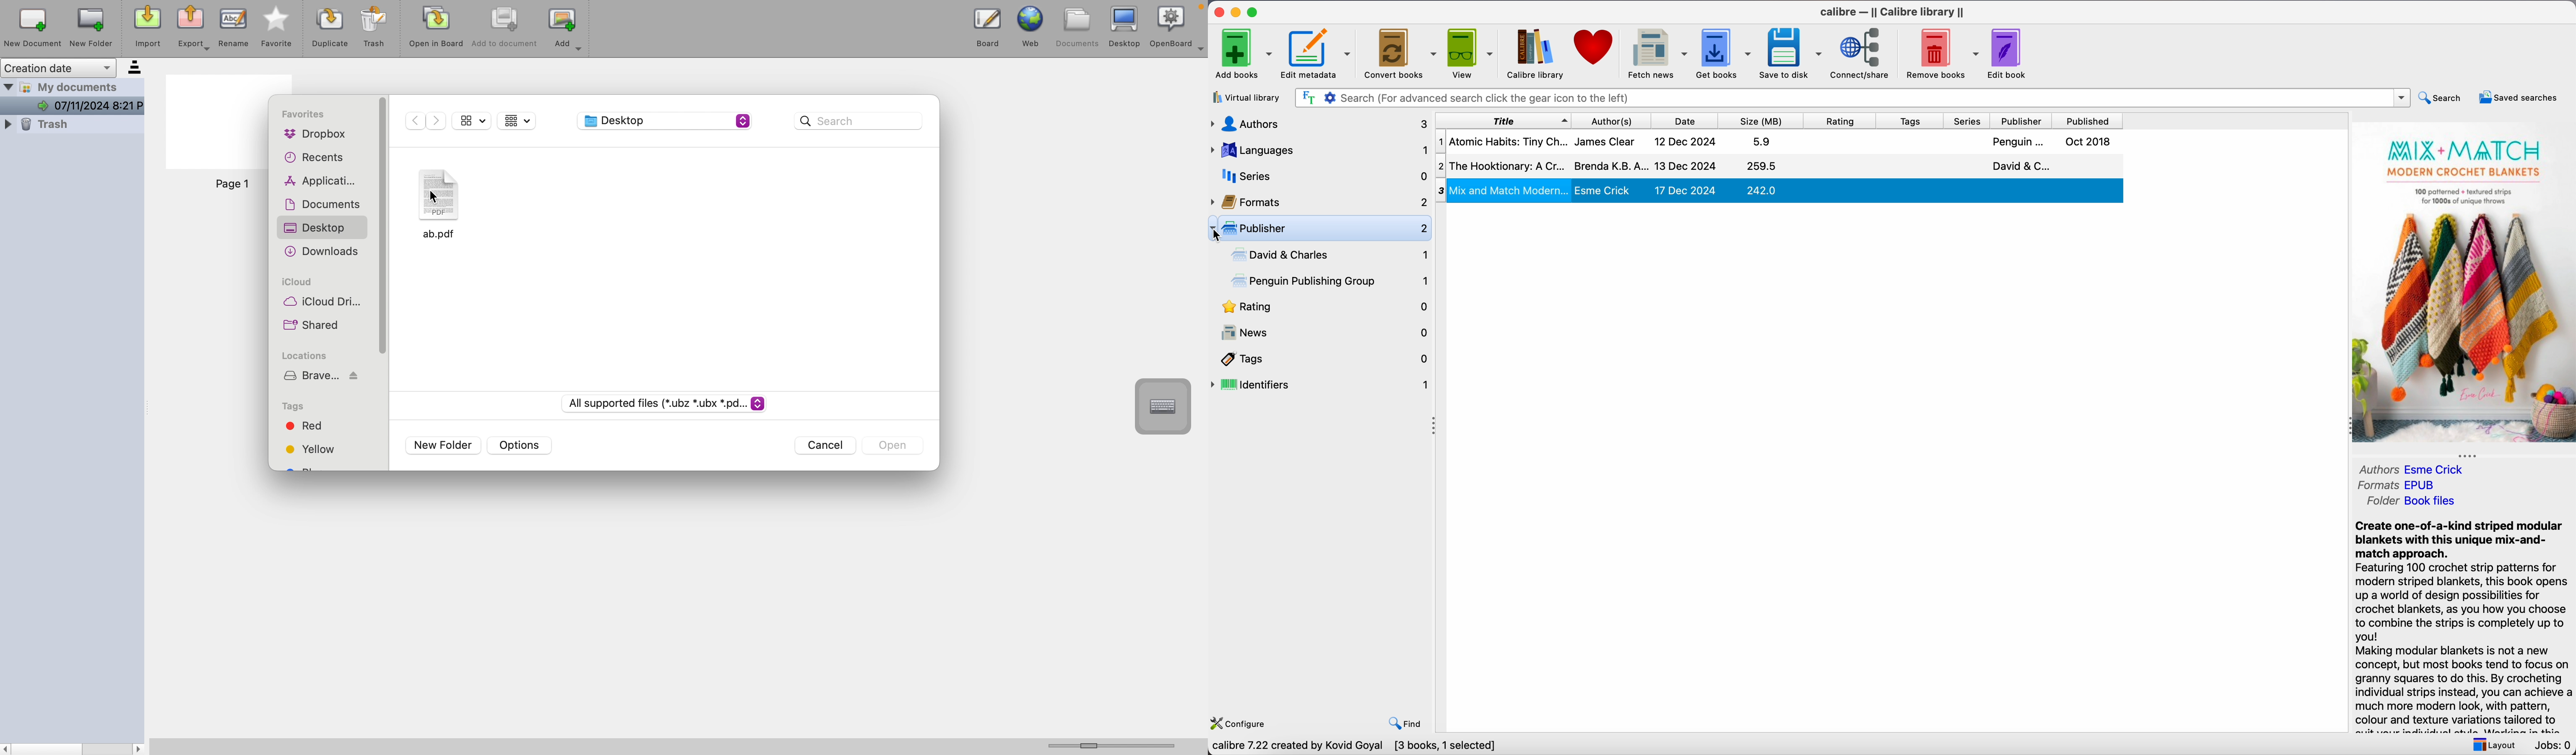 The width and height of the screenshot is (2576, 756). What do you see at coordinates (319, 302) in the screenshot?
I see `icloud drive` at bounding box center [319, 302].